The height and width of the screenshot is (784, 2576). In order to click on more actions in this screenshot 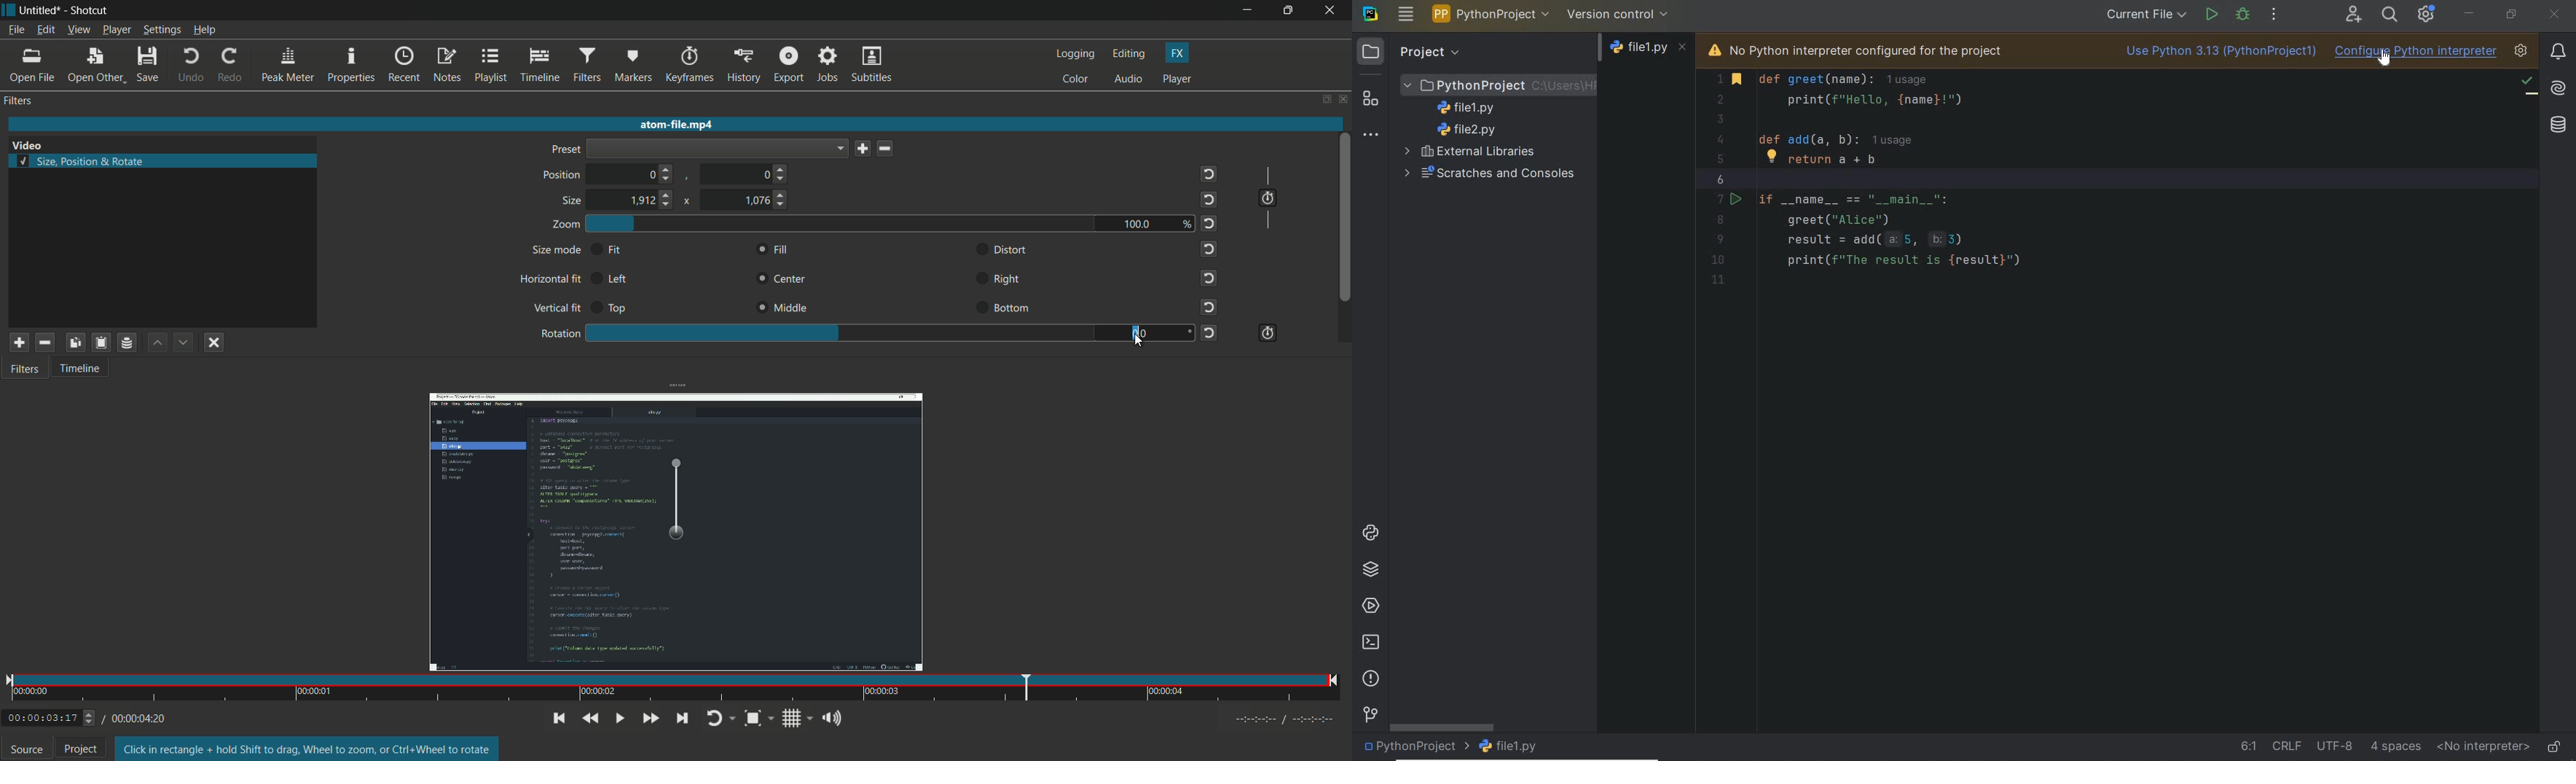, I will do `click(2274, 15)`.